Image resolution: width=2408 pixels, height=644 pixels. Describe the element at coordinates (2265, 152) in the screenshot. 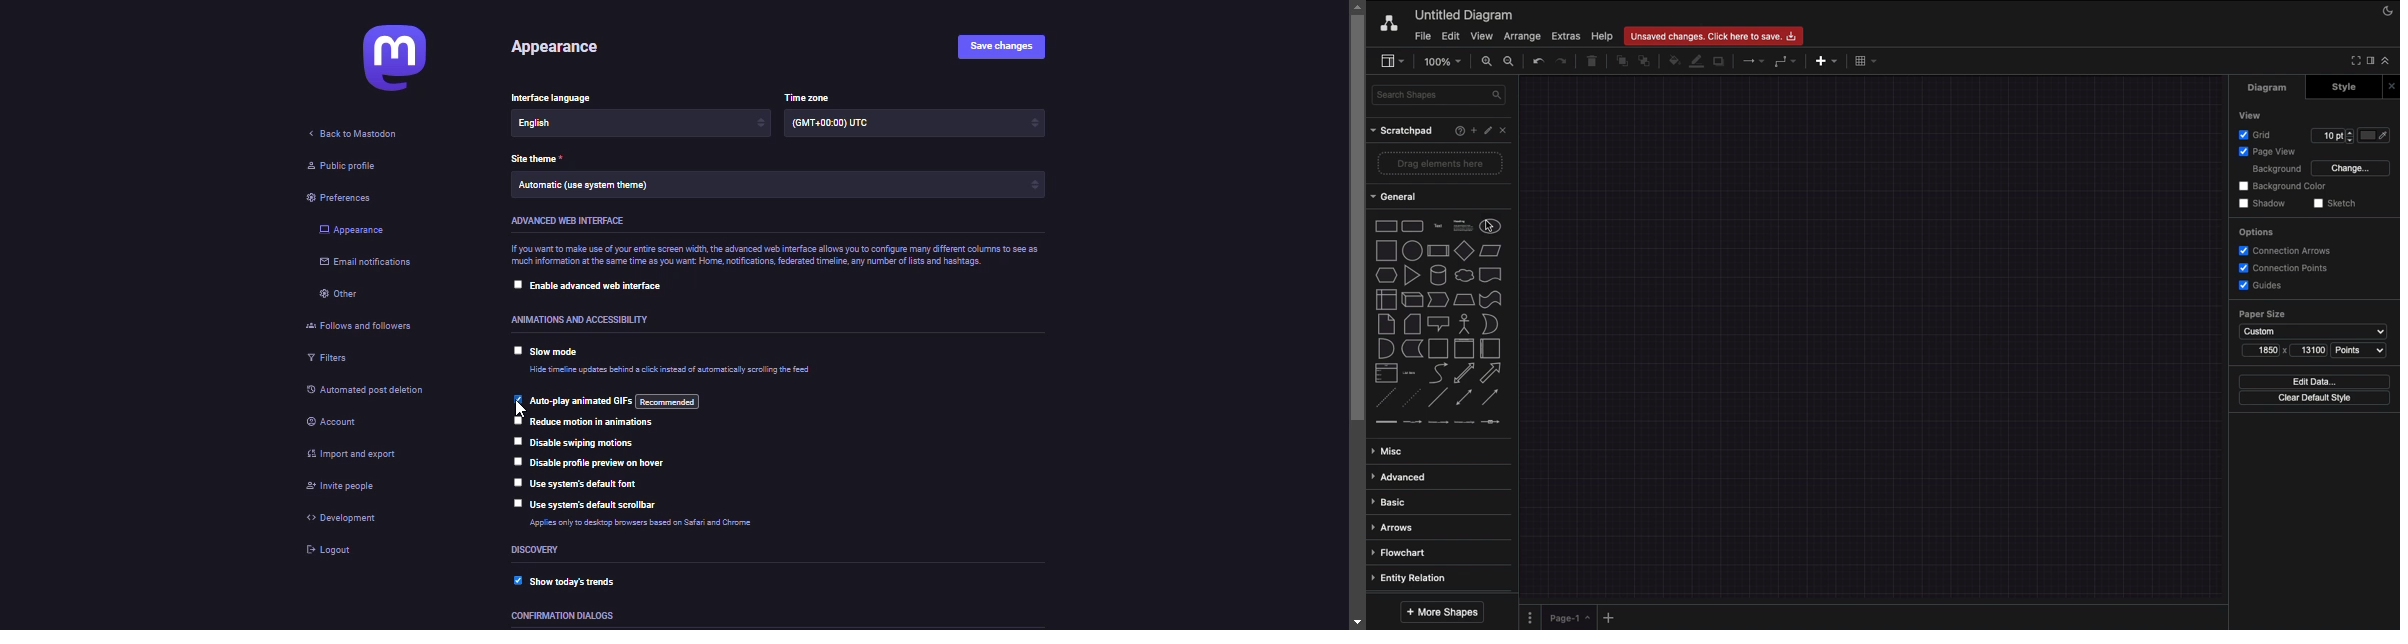

I see `Page view` at that location.